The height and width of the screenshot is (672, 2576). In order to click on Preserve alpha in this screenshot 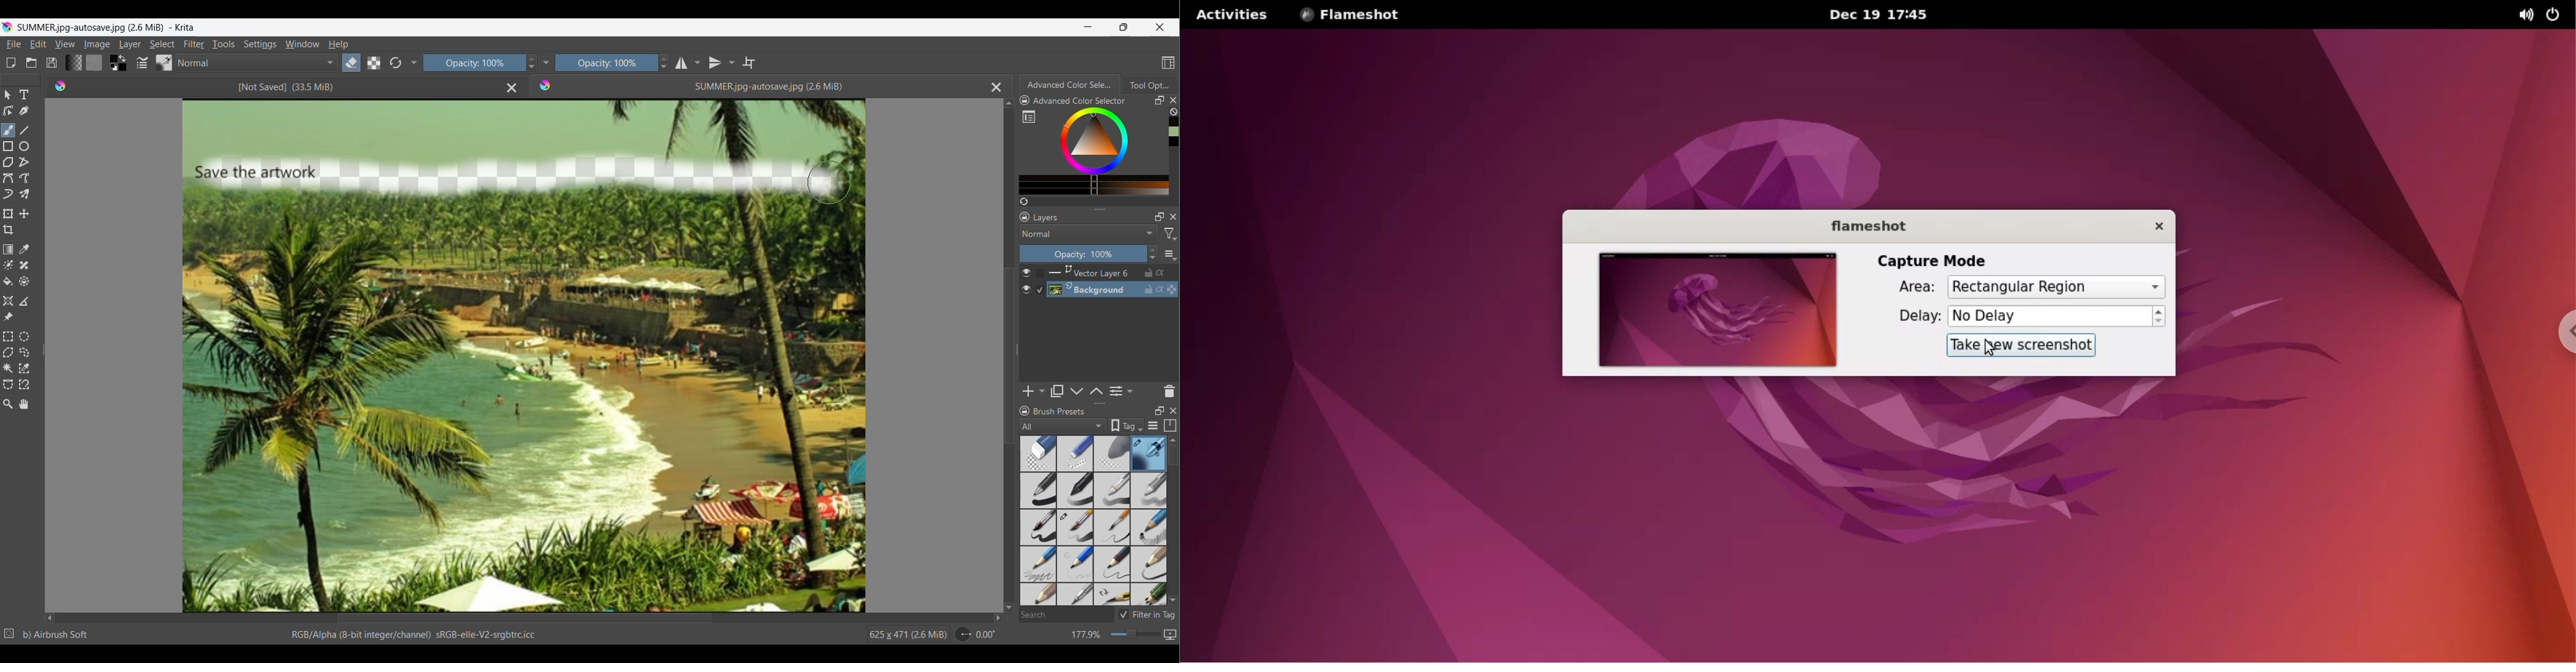, I will do `click(374, 63)`.